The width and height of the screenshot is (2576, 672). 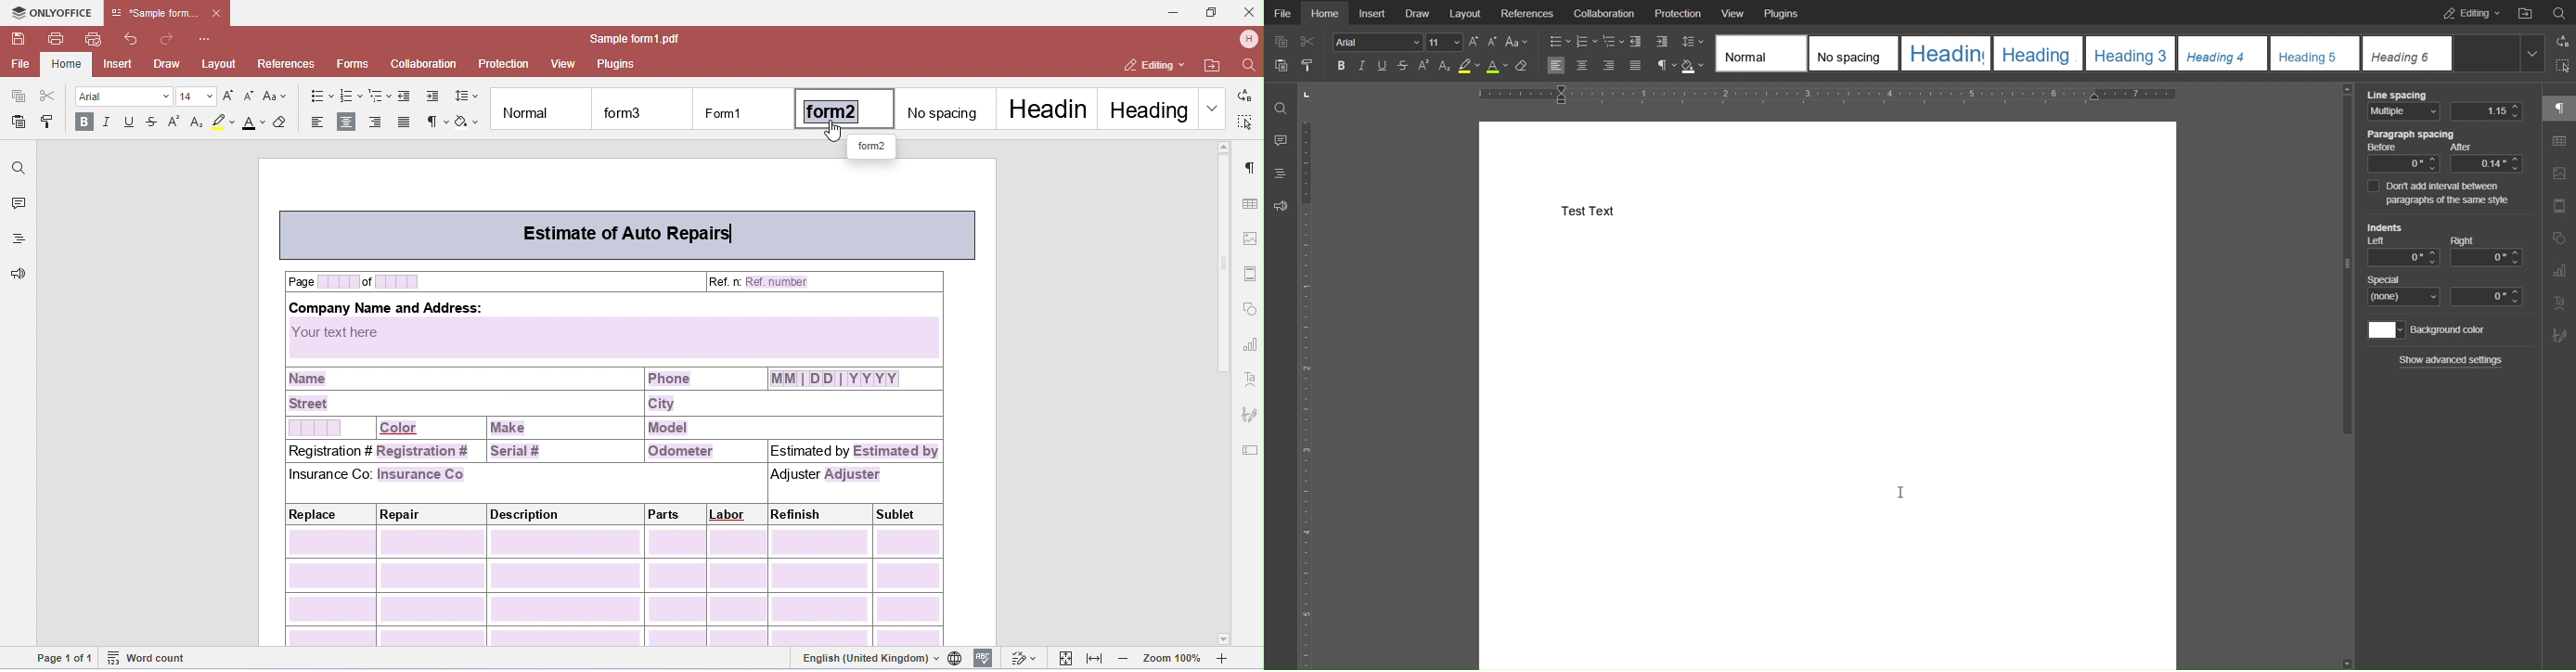 I want to click on Headings Templates, so click(x=2127, y=54).